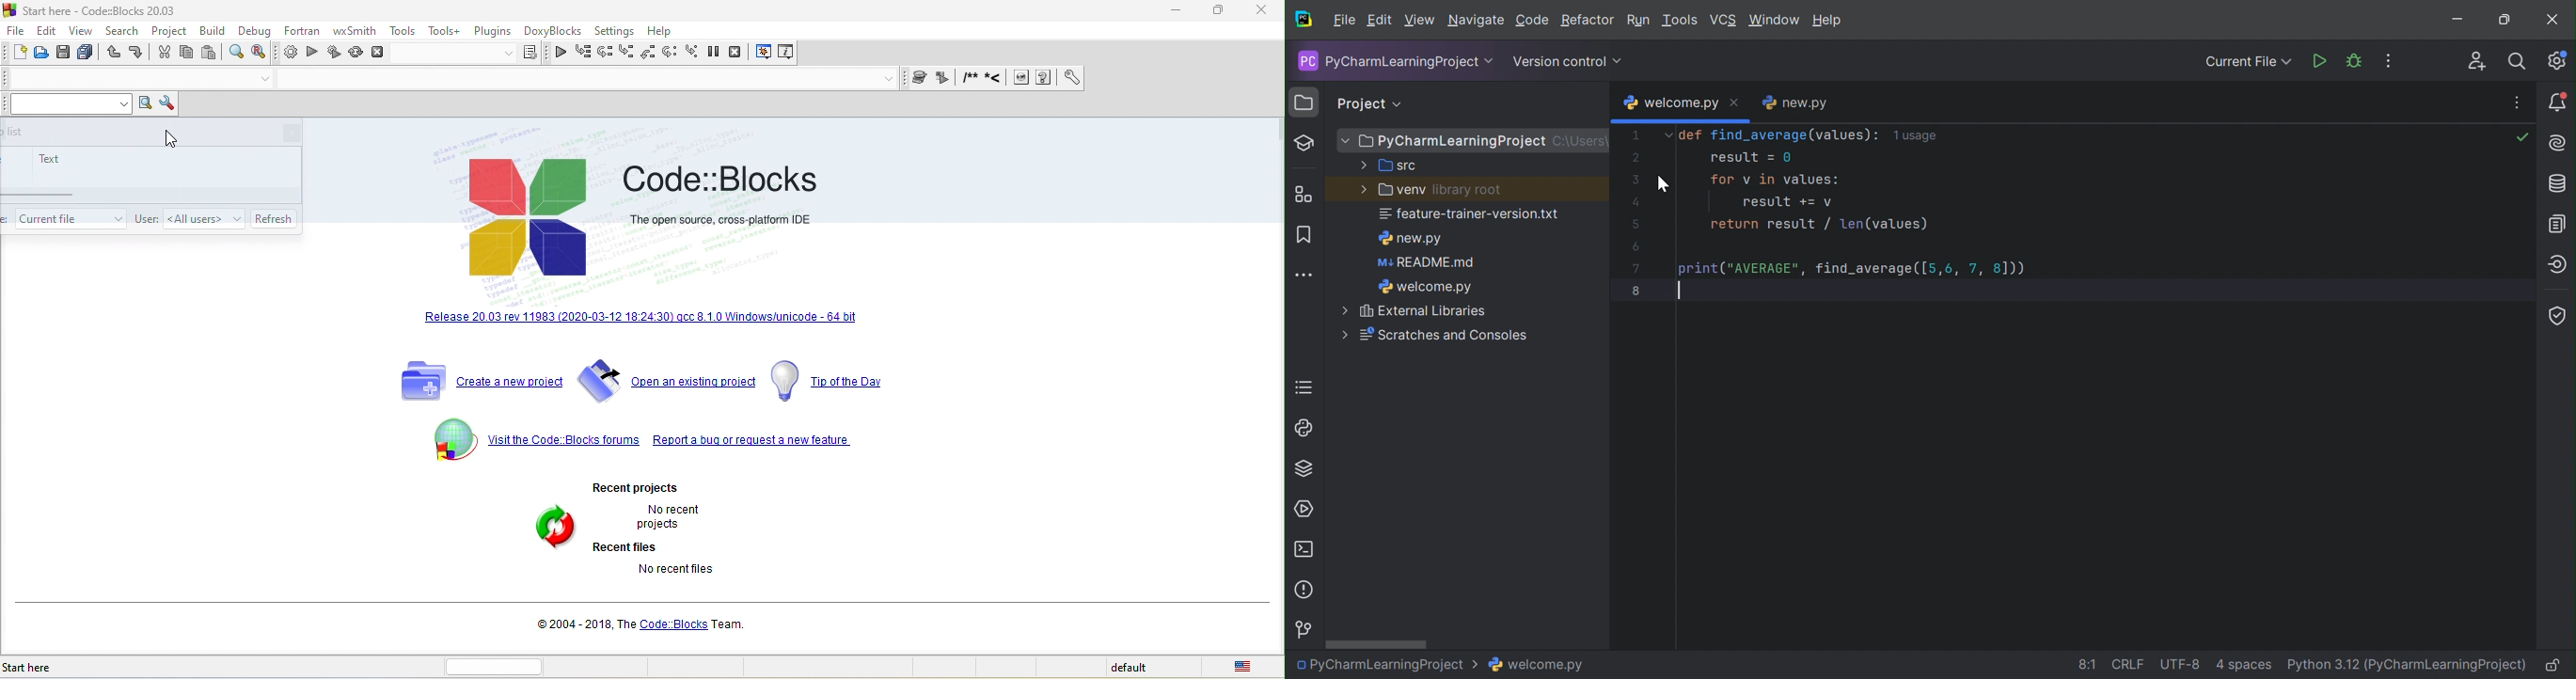  Describe the element at coordinates (1181, 10) in the screenshot. I see `minimize` at that location.